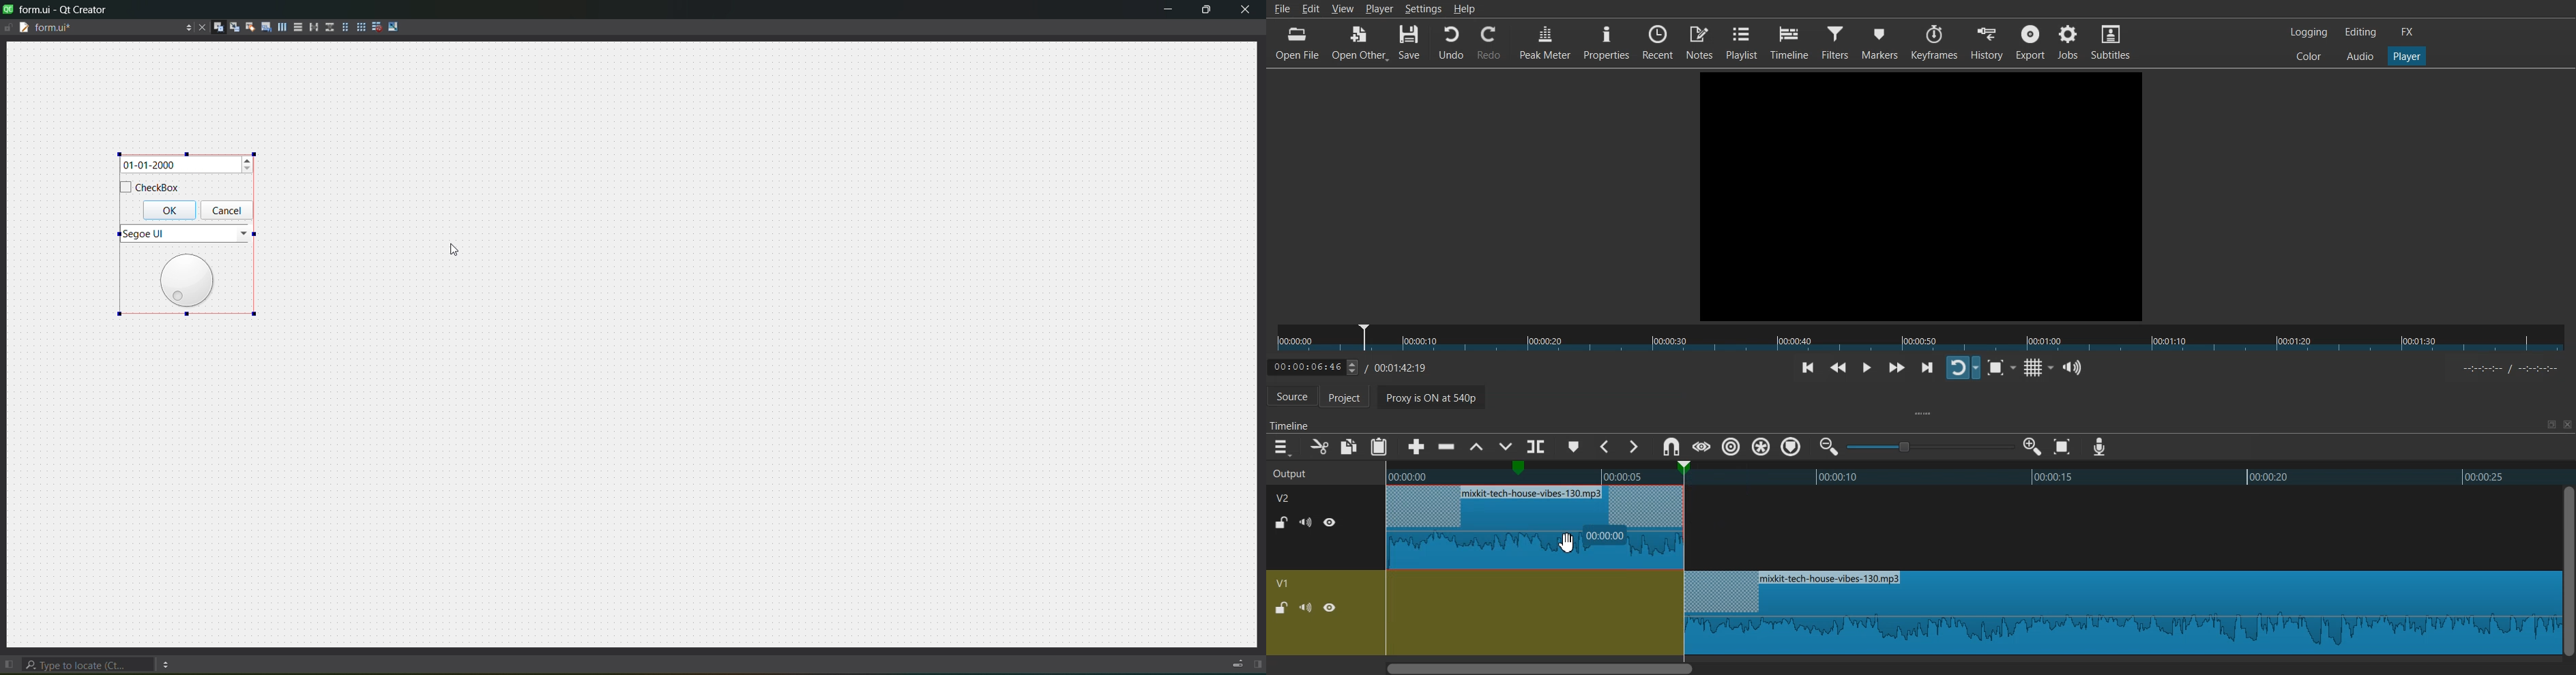 The height and width of the screenshot is (700, 2576). Describe the element at coordinates (1292, 397) in the screenshot. I see `Source` at that location.